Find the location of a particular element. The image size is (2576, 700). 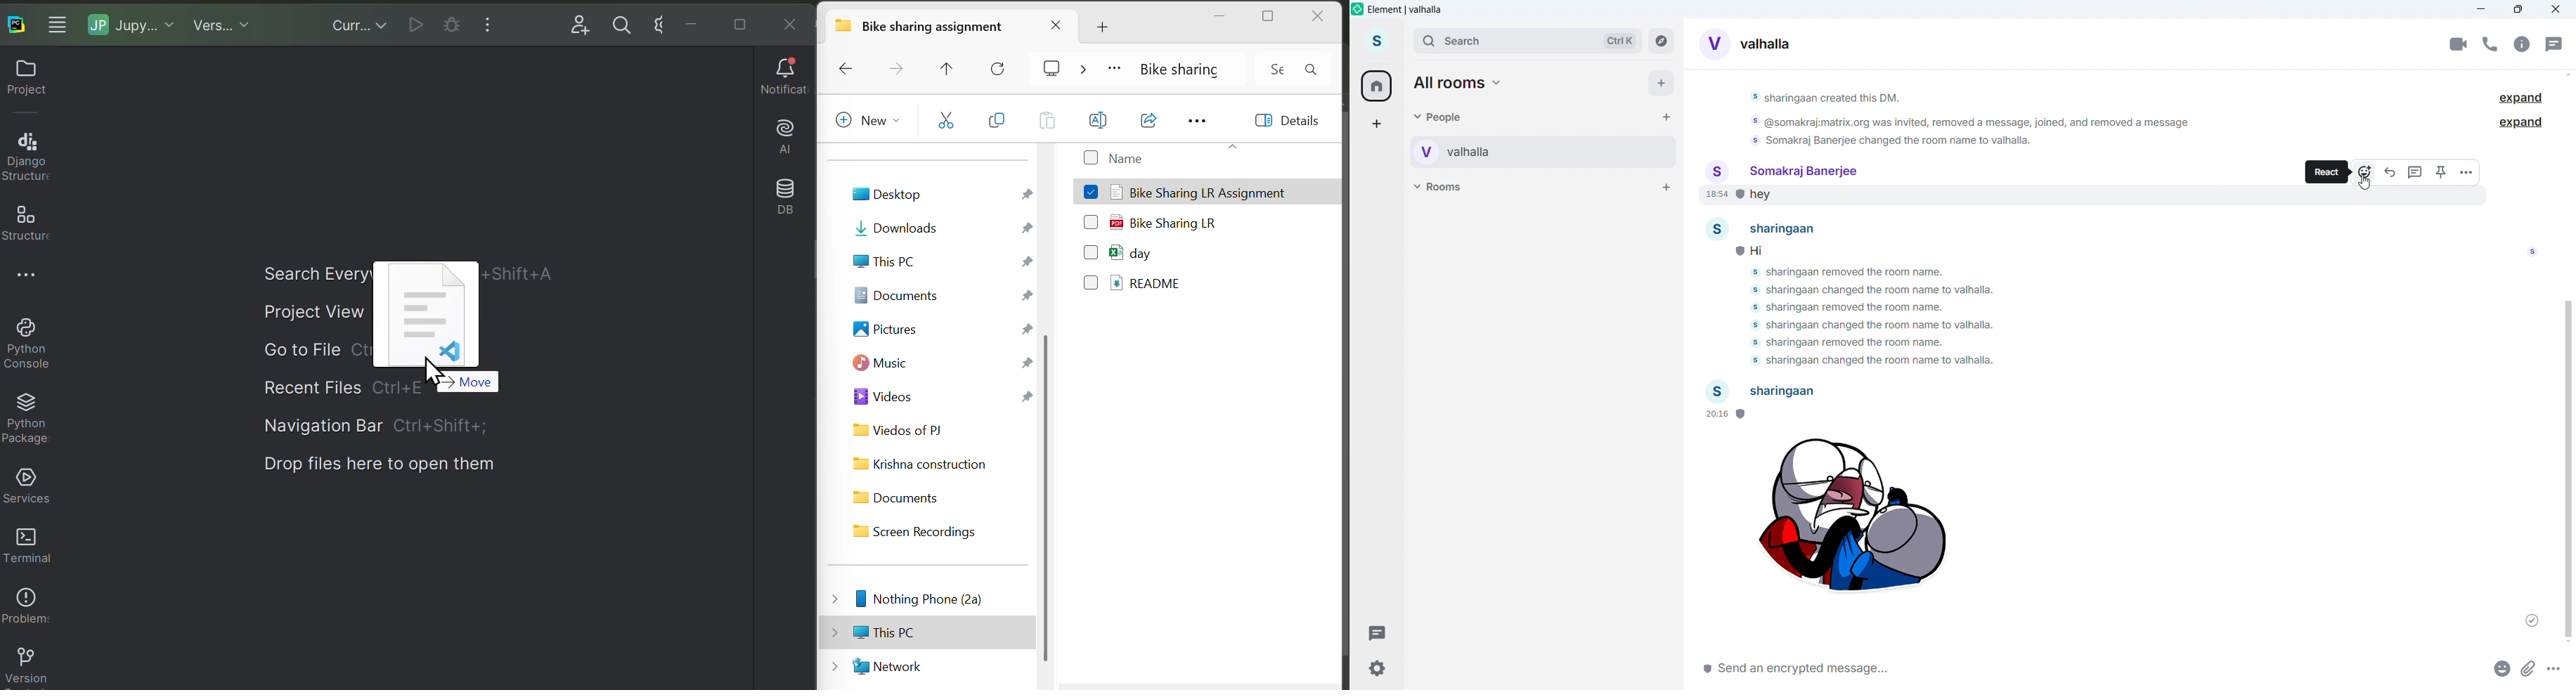

add a space is located at coordinates (1376, 124).